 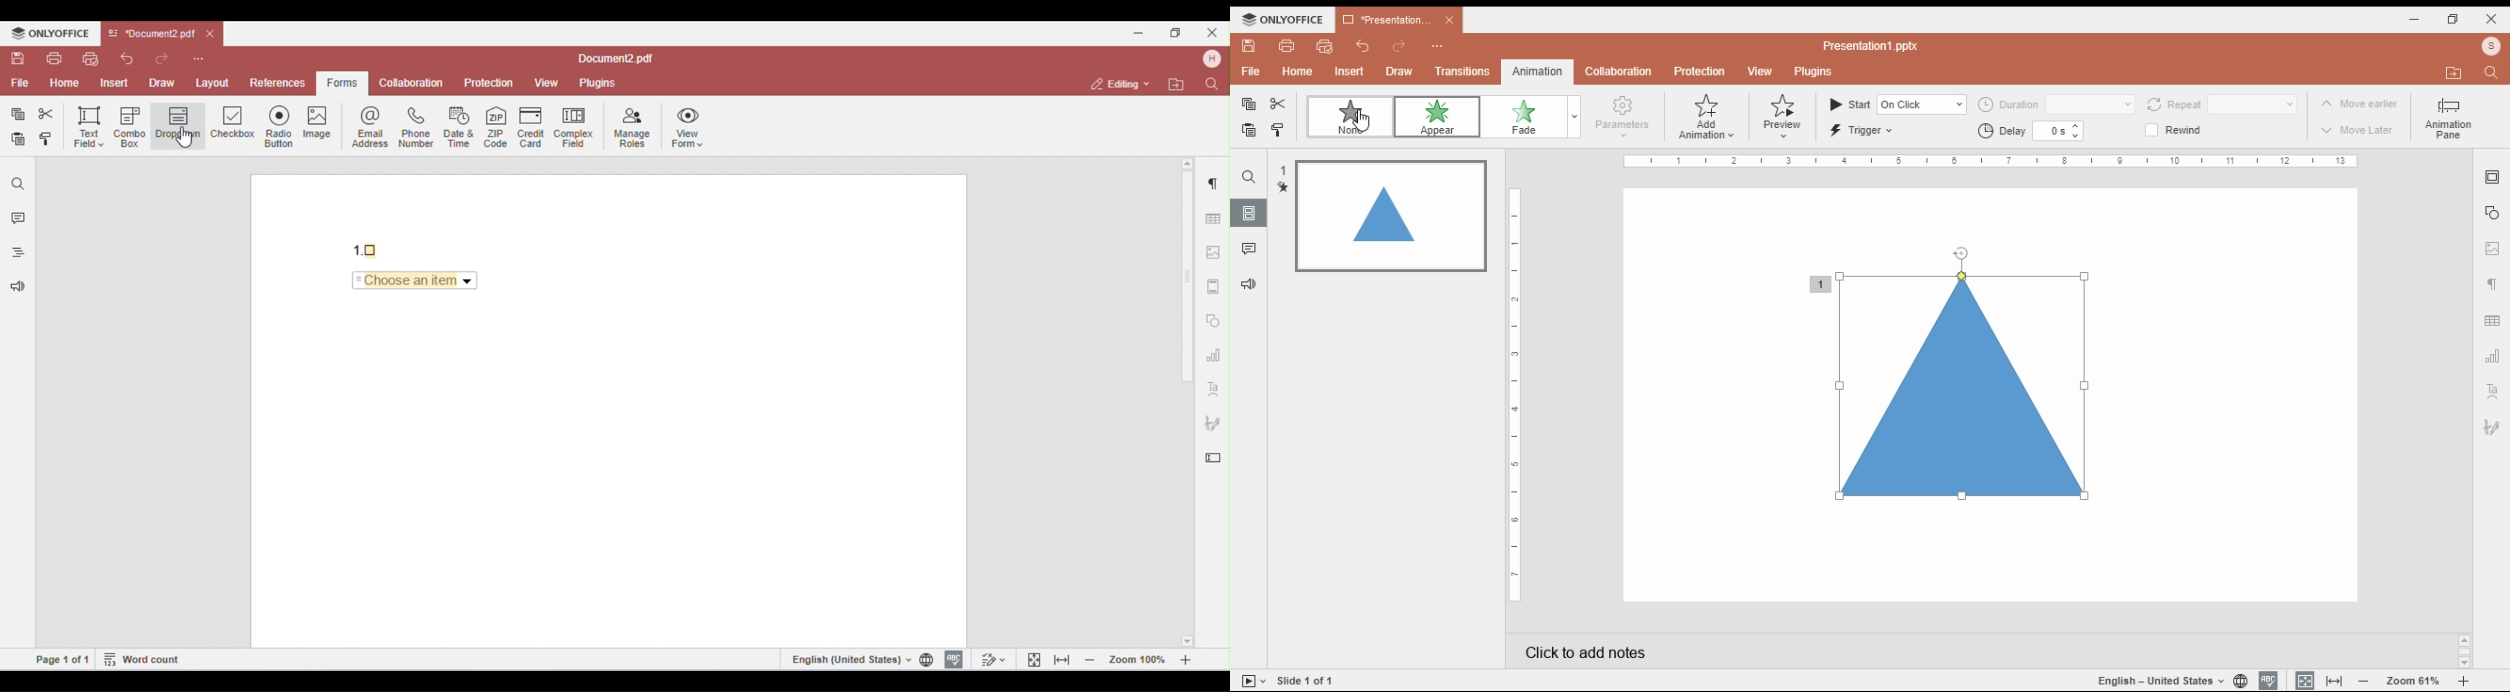 I want to click on start slide show, so click(x=1249, y=680).